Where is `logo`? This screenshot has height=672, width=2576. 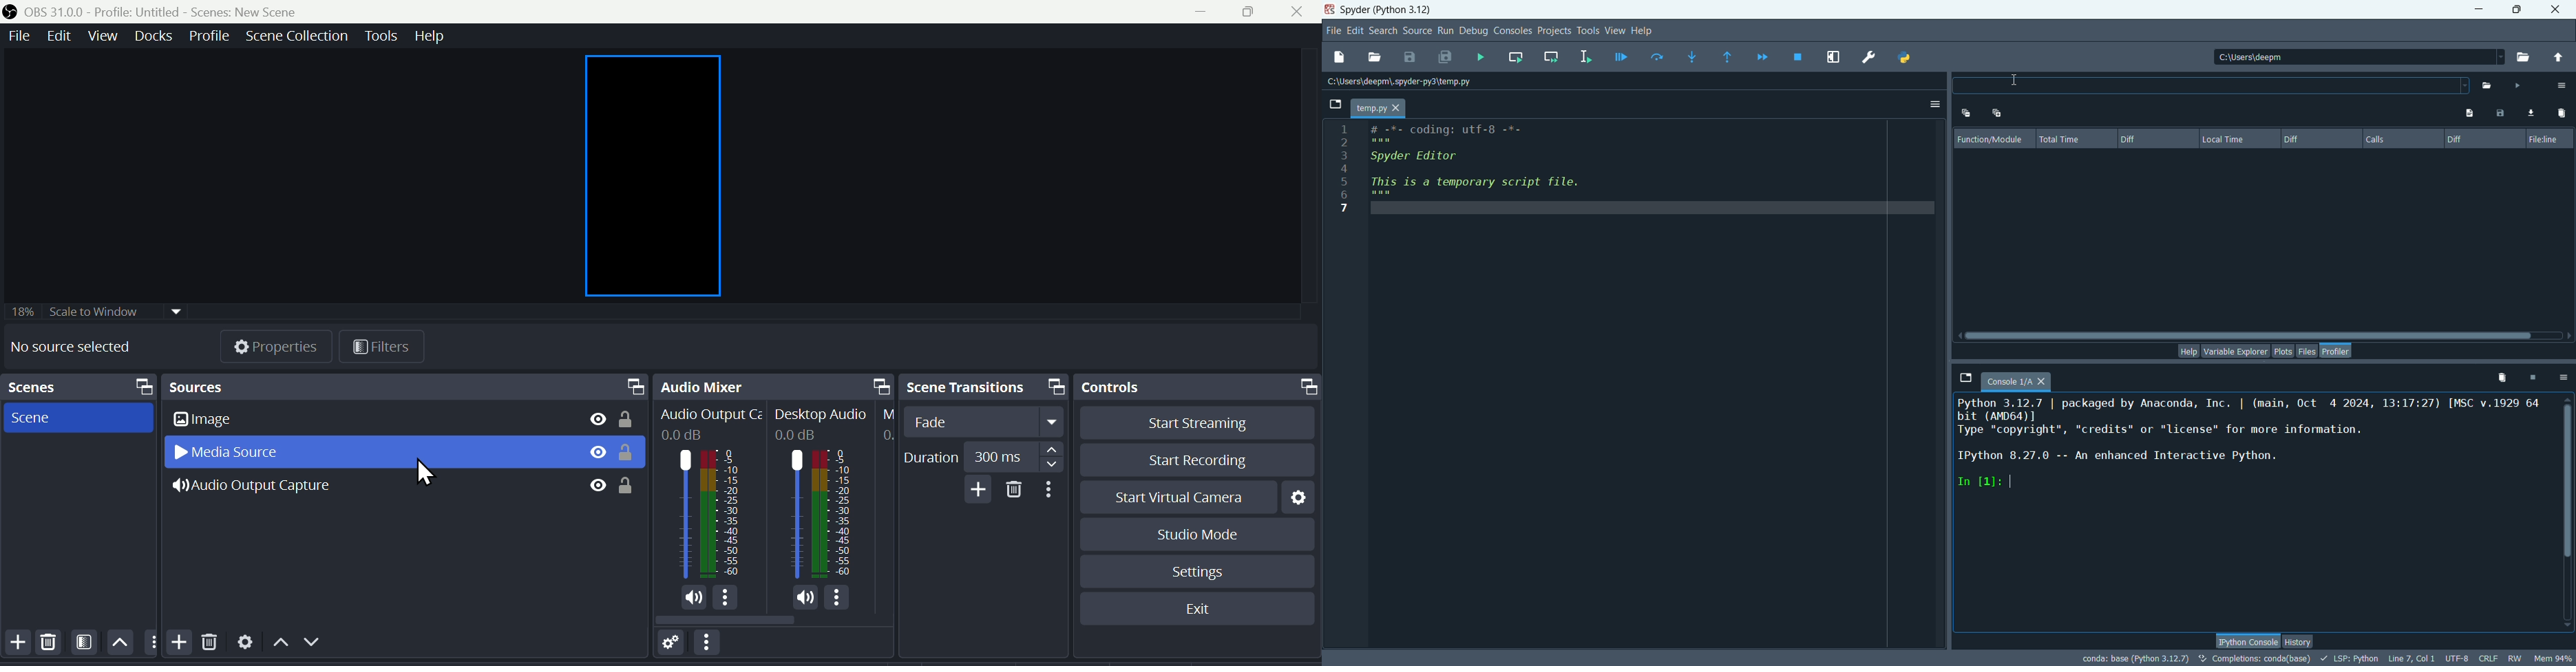
logo is located at coordinates (1330, 11).